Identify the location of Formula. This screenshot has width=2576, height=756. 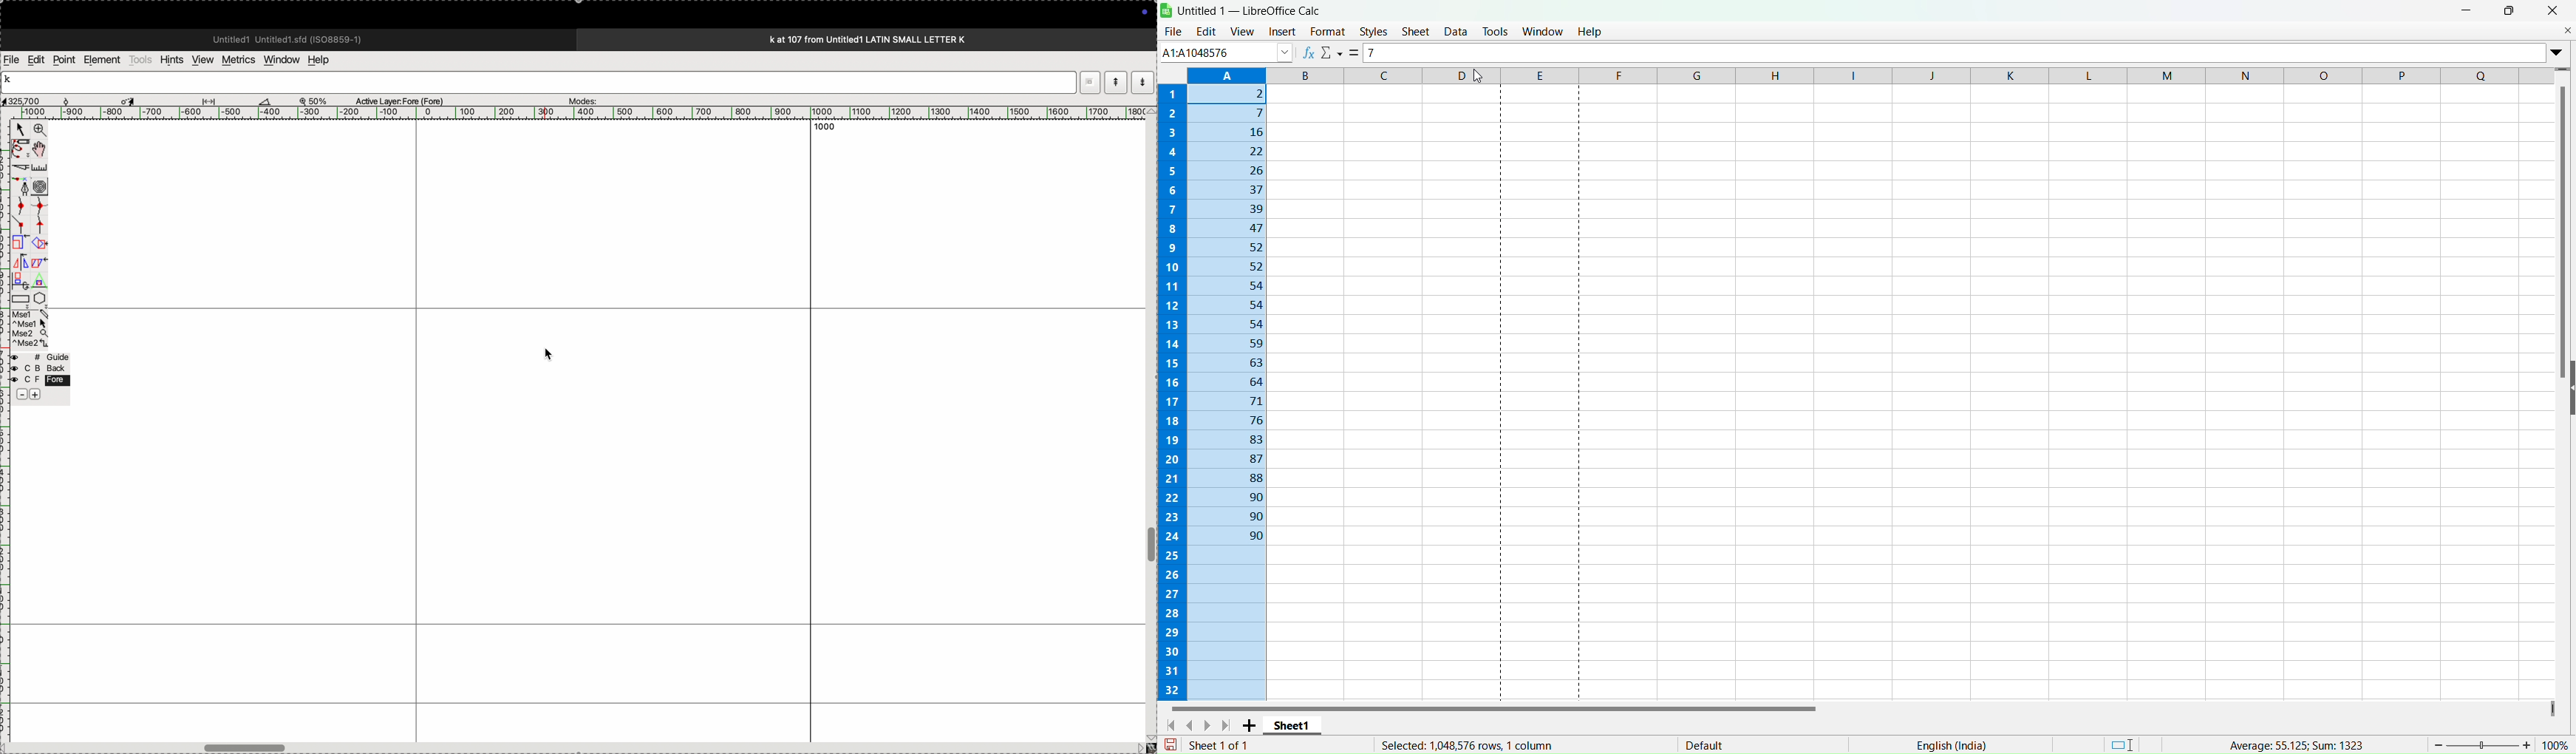
(1356, 53).